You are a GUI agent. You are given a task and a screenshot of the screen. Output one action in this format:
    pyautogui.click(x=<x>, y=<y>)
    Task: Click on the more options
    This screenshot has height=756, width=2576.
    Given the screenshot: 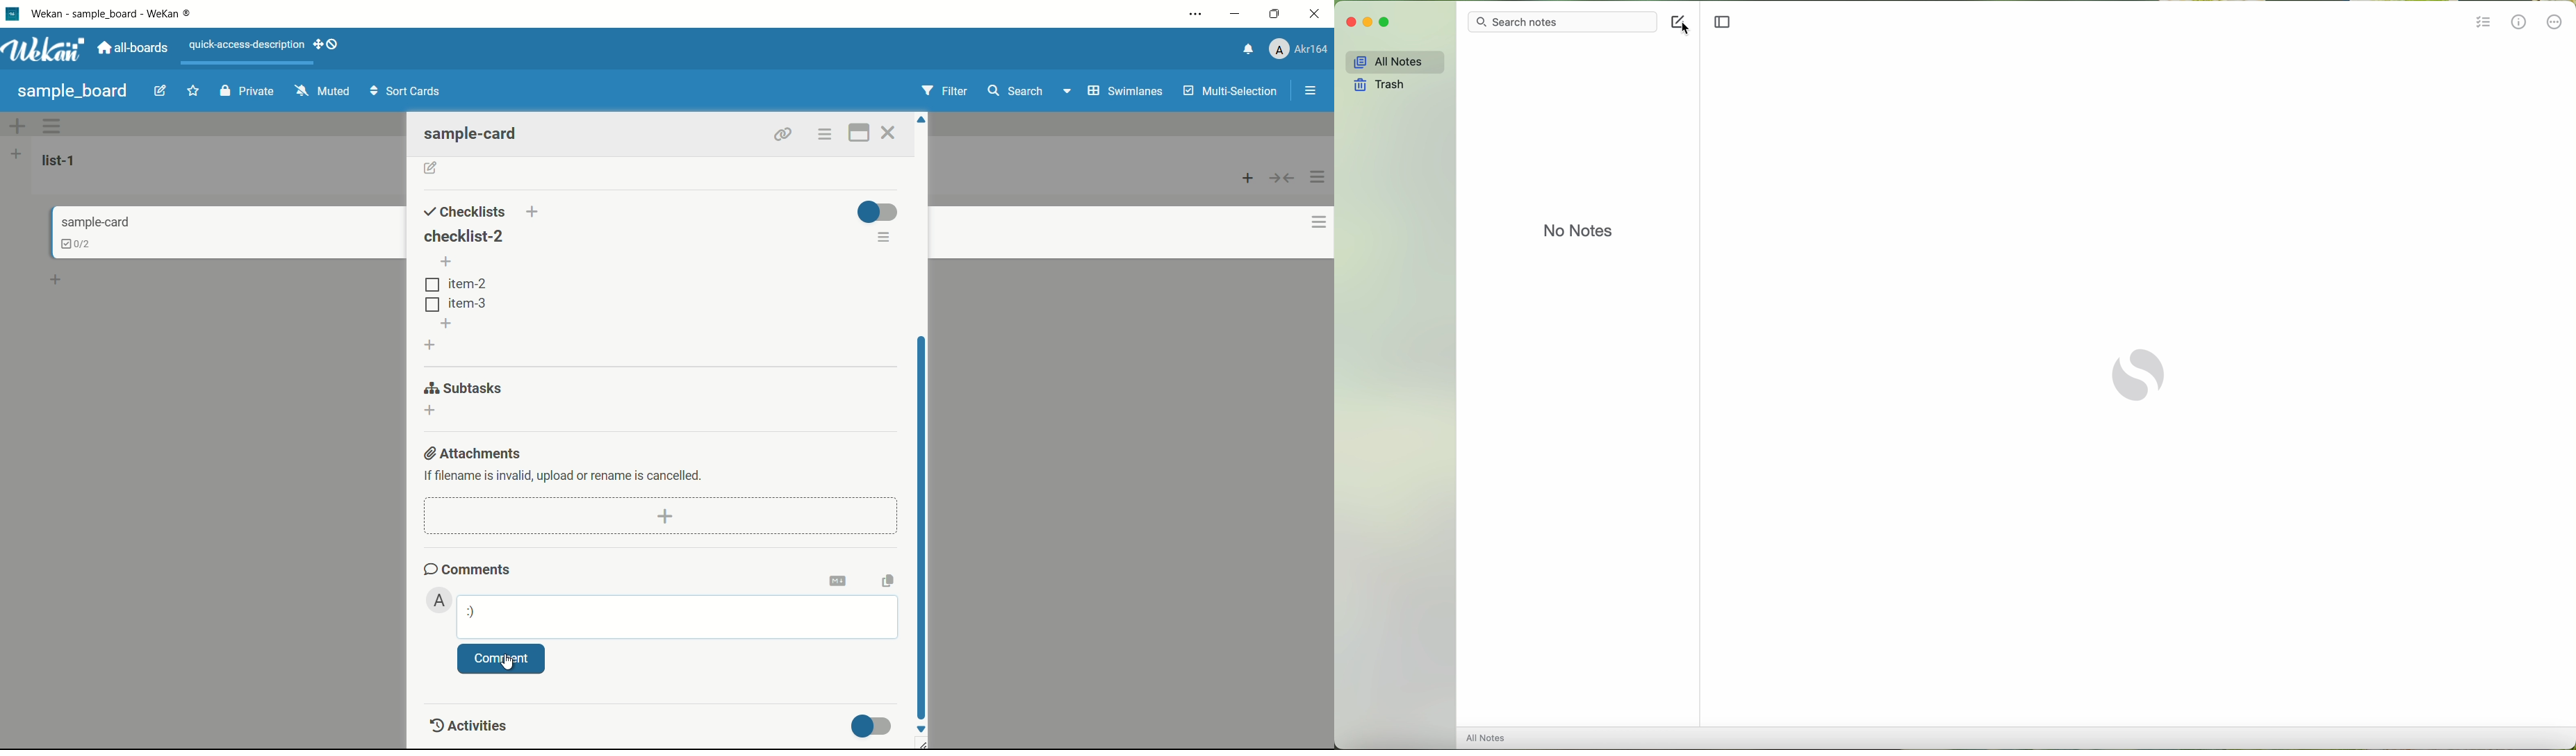 What is the action you would take?
    pyautogui.click(x=2554, y=23)
    